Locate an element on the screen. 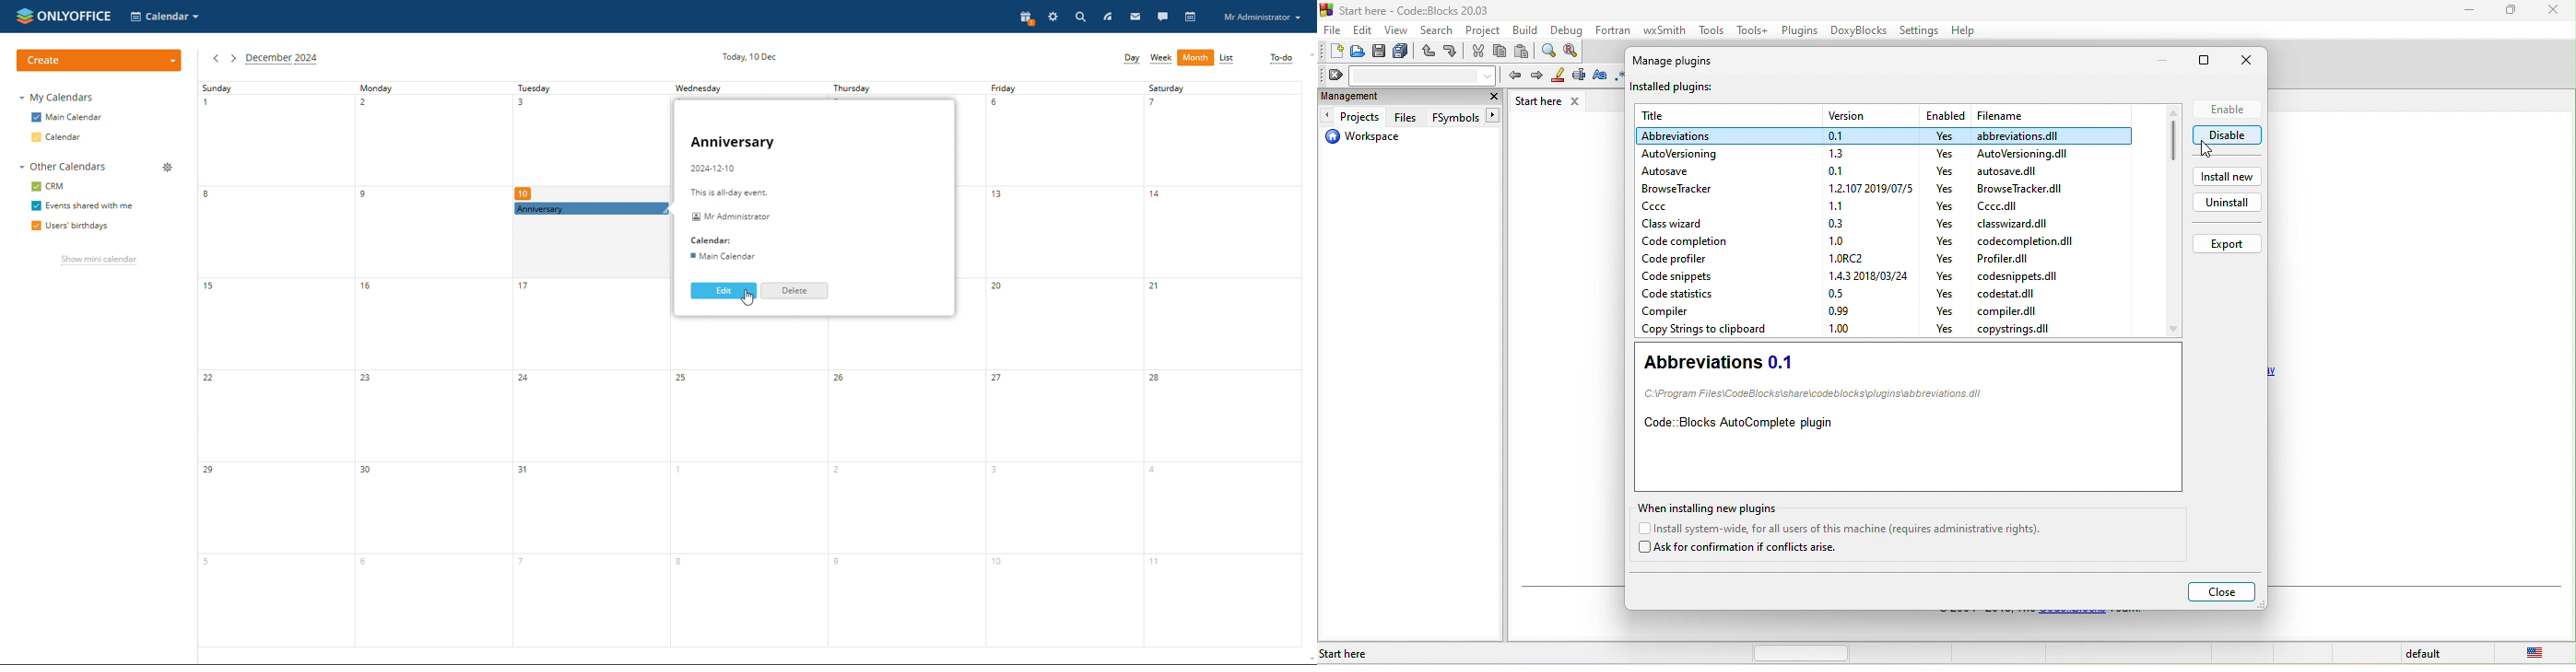  scroll up is located at coordinates (1309, 55).